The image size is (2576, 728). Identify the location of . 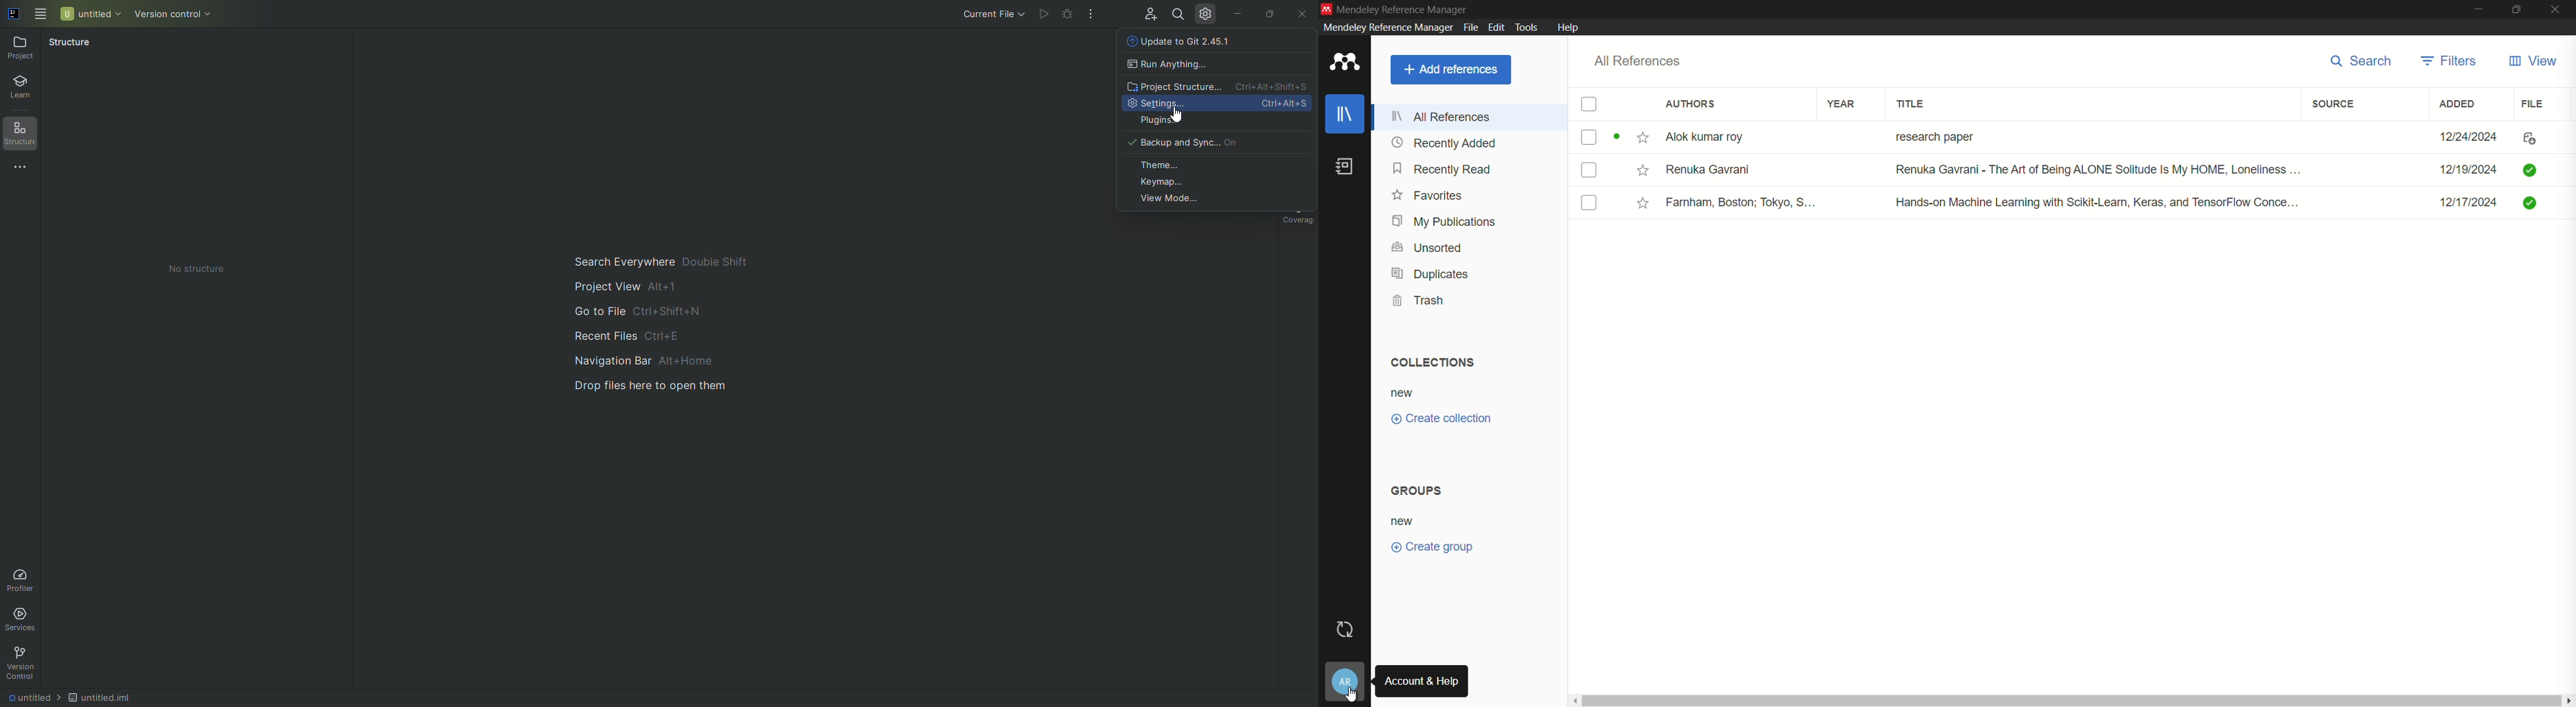
(1638, 200).